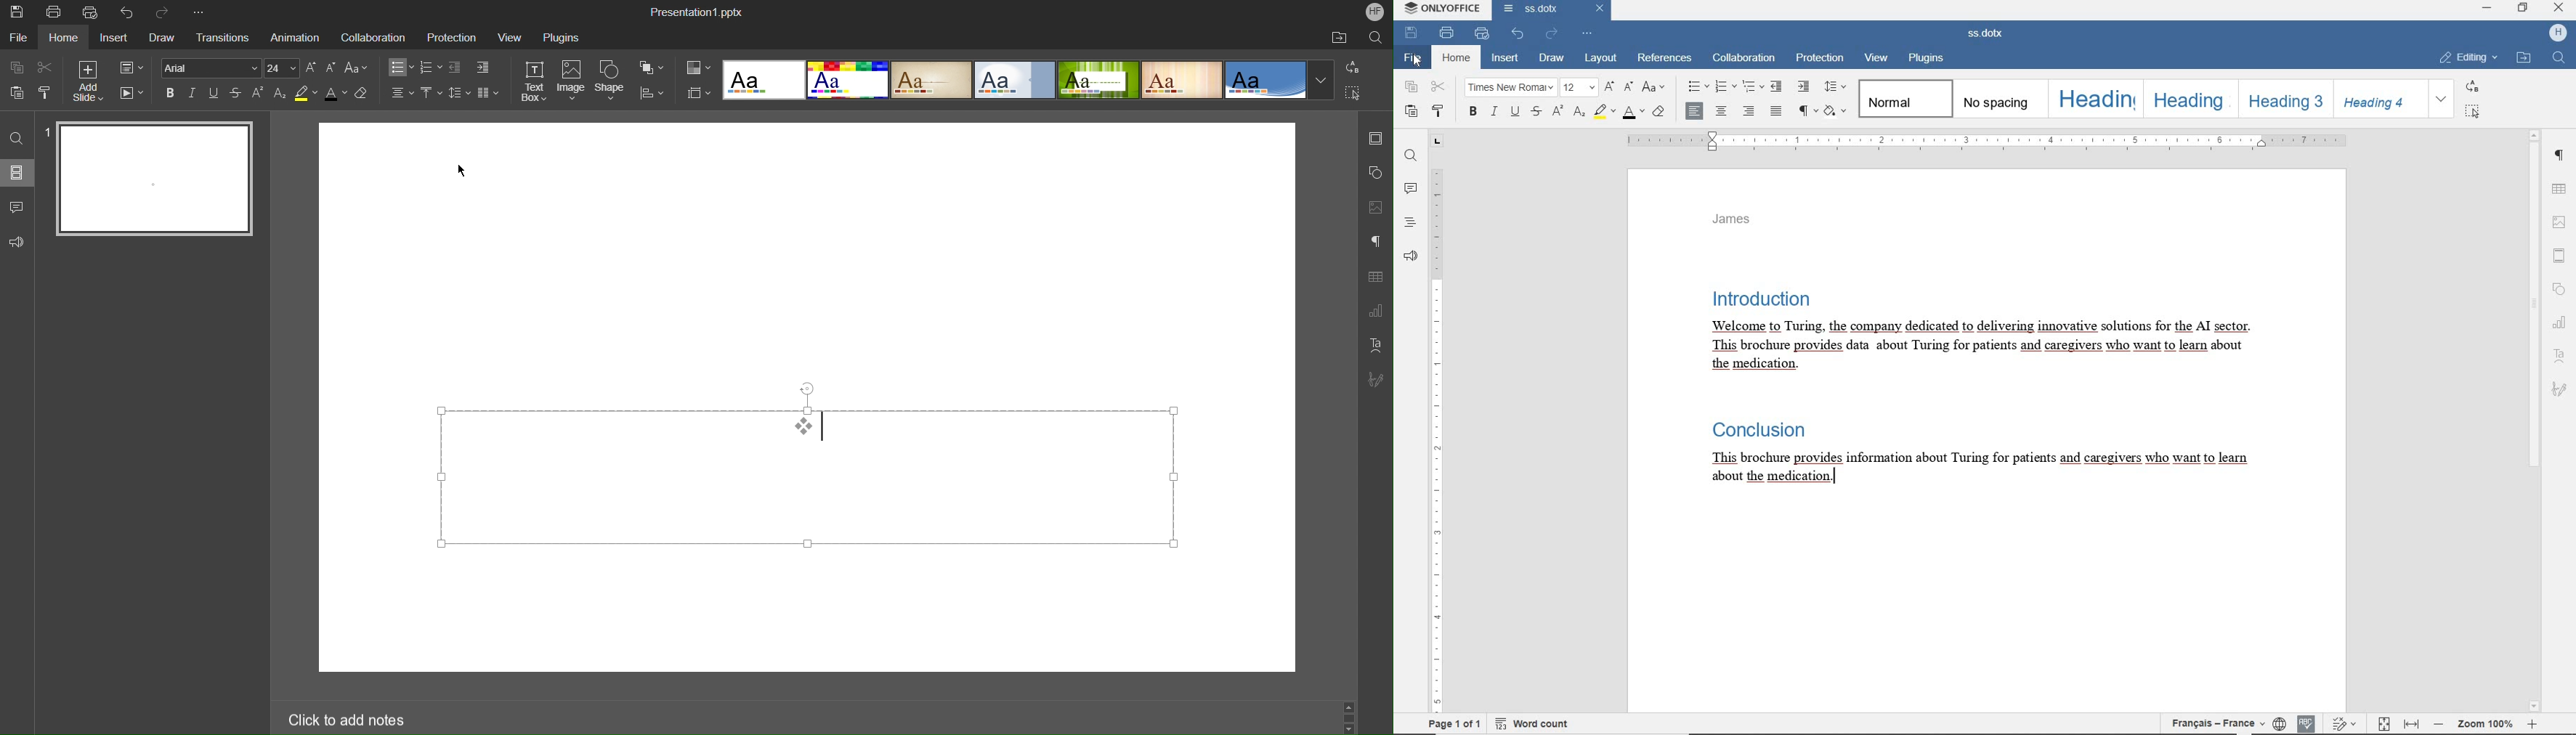 This screenshot has width=2576, height=756. What do you see at coordinates (447, 38) in the screenshot?
I see `Protection` at bounding box center [447, 38].